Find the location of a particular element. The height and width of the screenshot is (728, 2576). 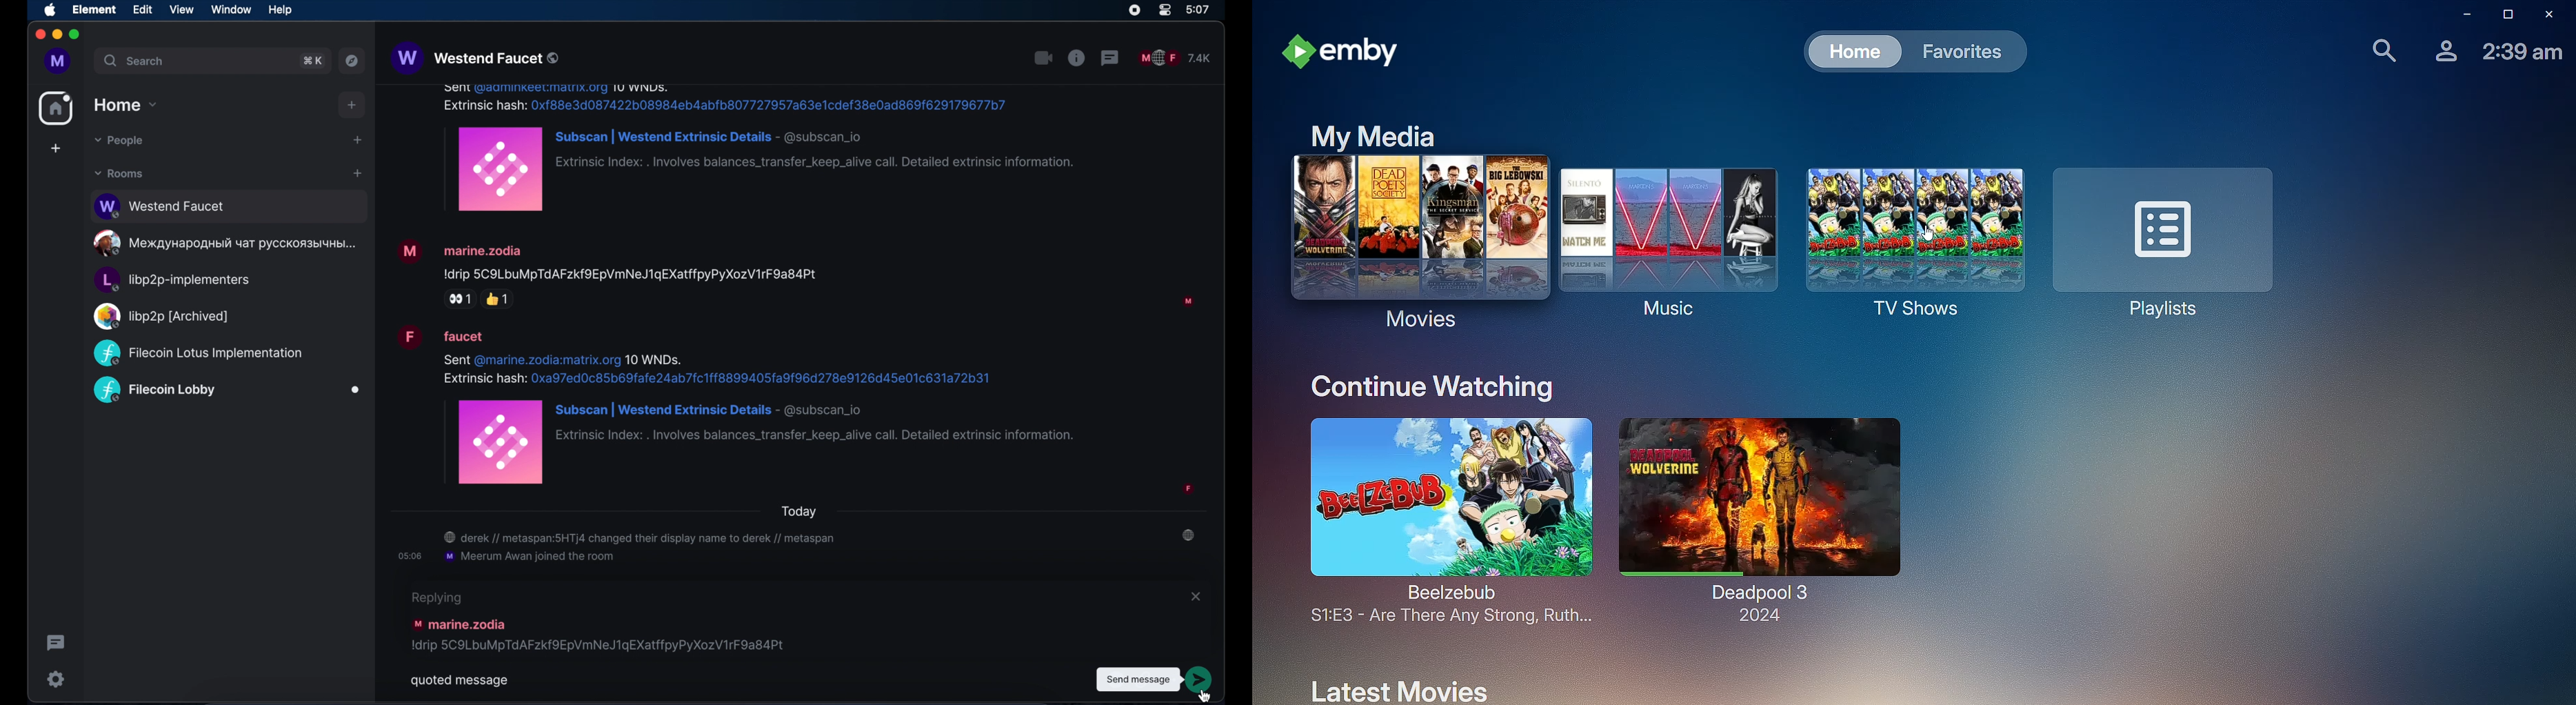

element is located at coordinates (95, 10).